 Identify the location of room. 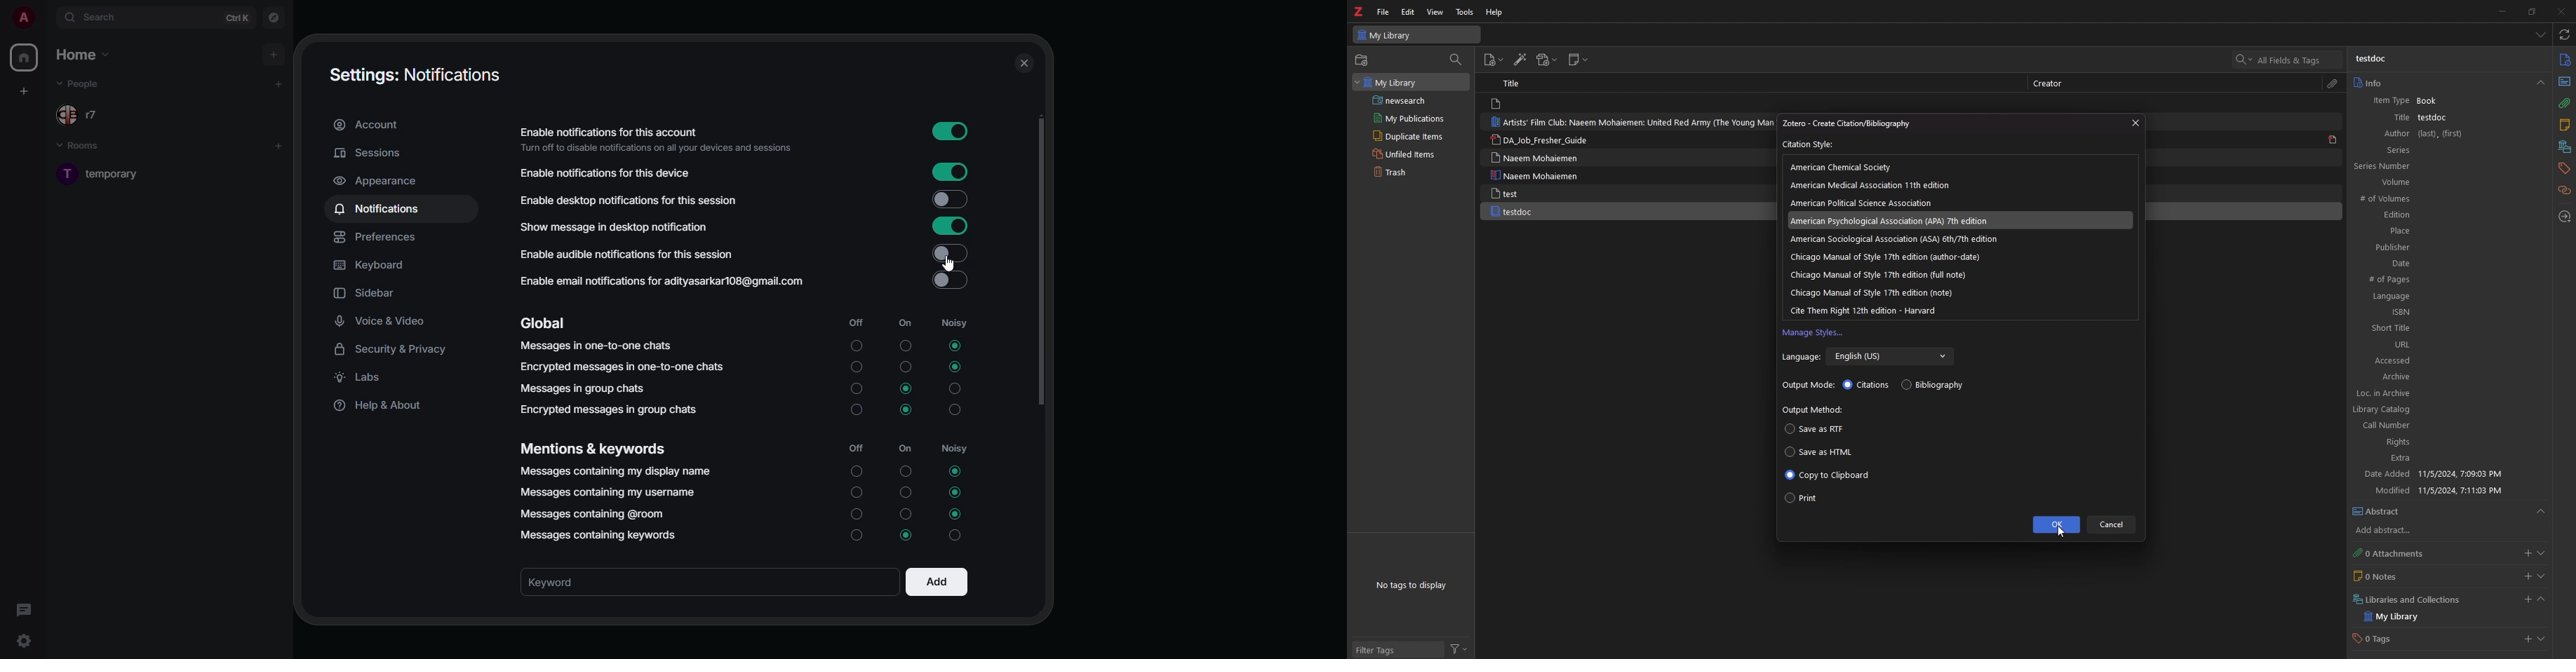
(111, 173).